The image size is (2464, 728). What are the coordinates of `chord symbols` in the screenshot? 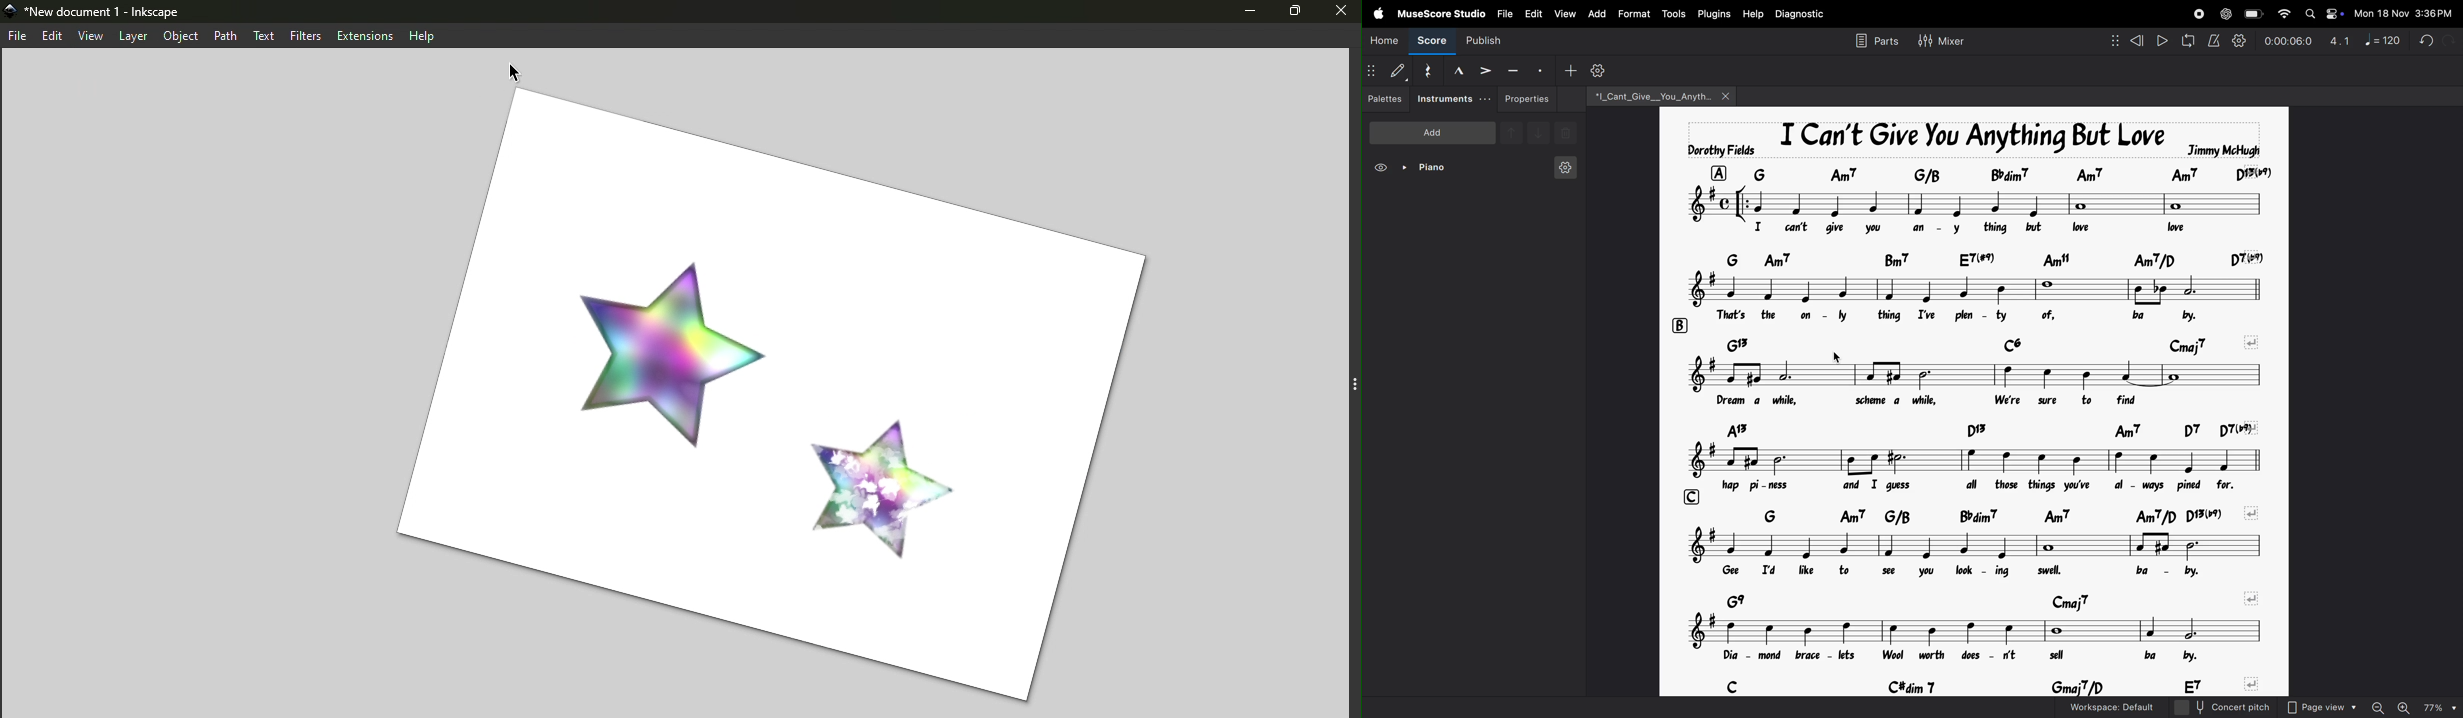 It's located at (1991, 342).